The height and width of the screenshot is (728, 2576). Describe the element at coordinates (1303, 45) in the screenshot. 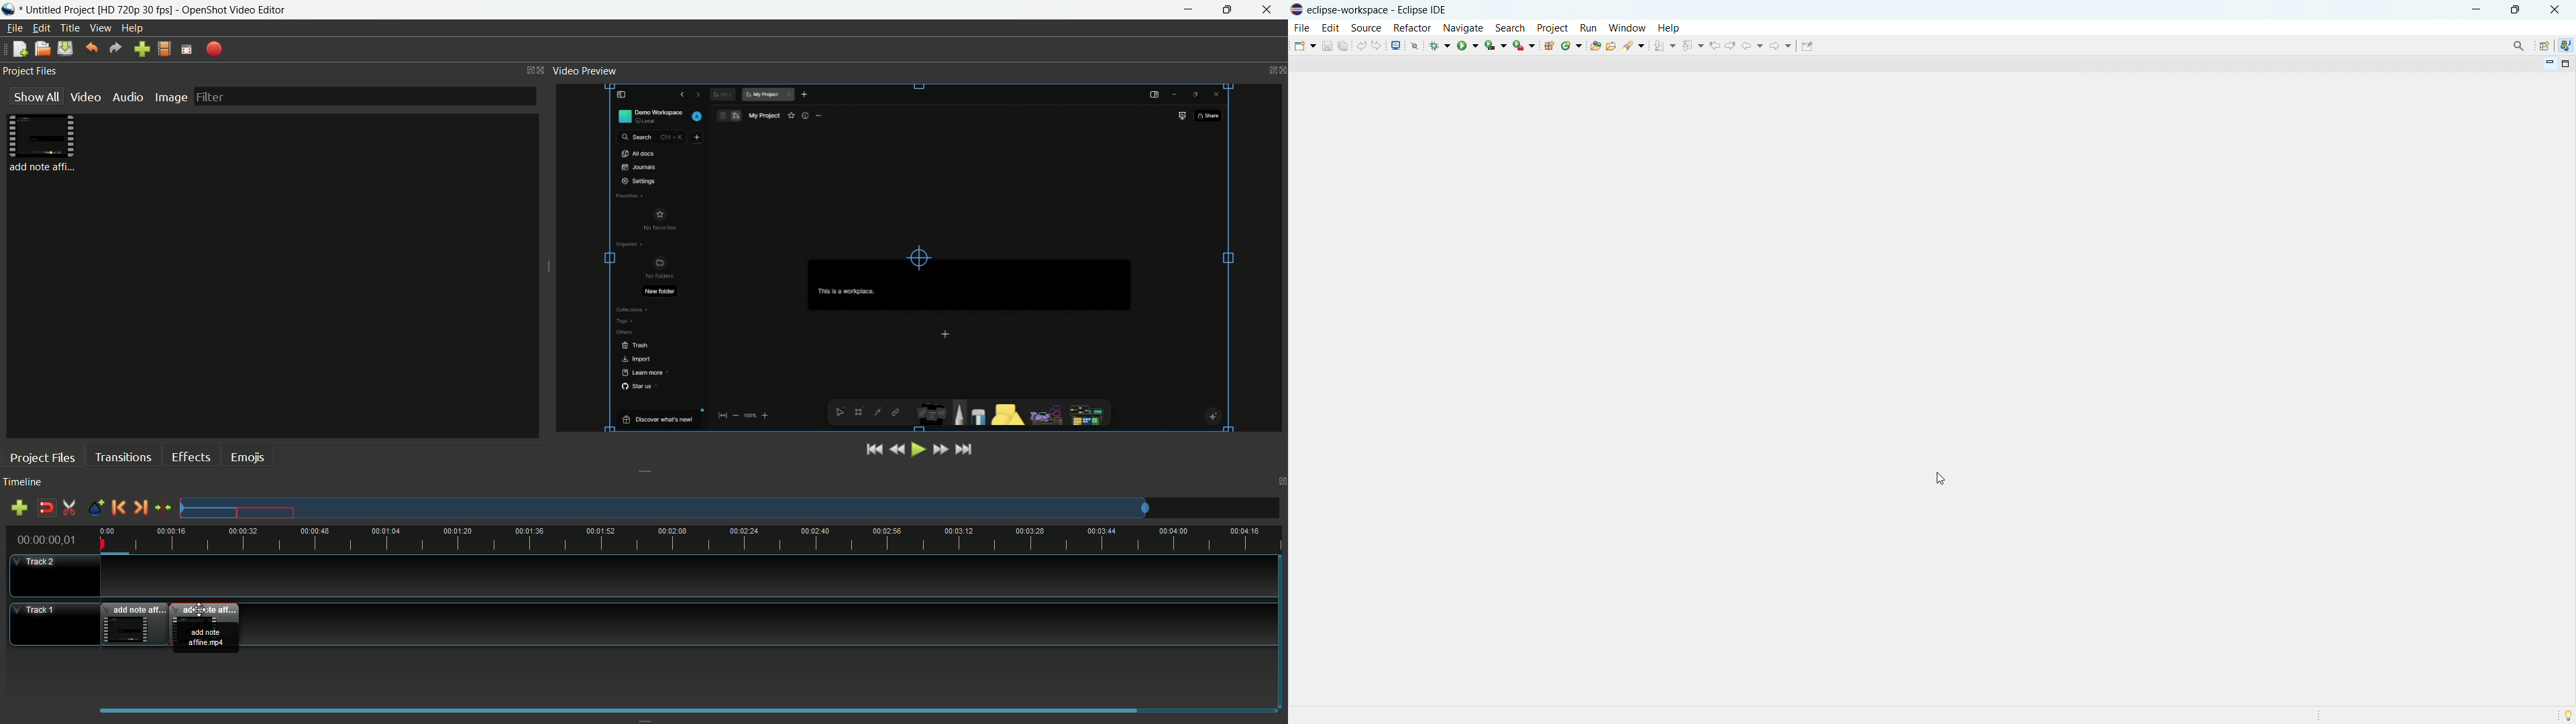

I see `new` at that location.